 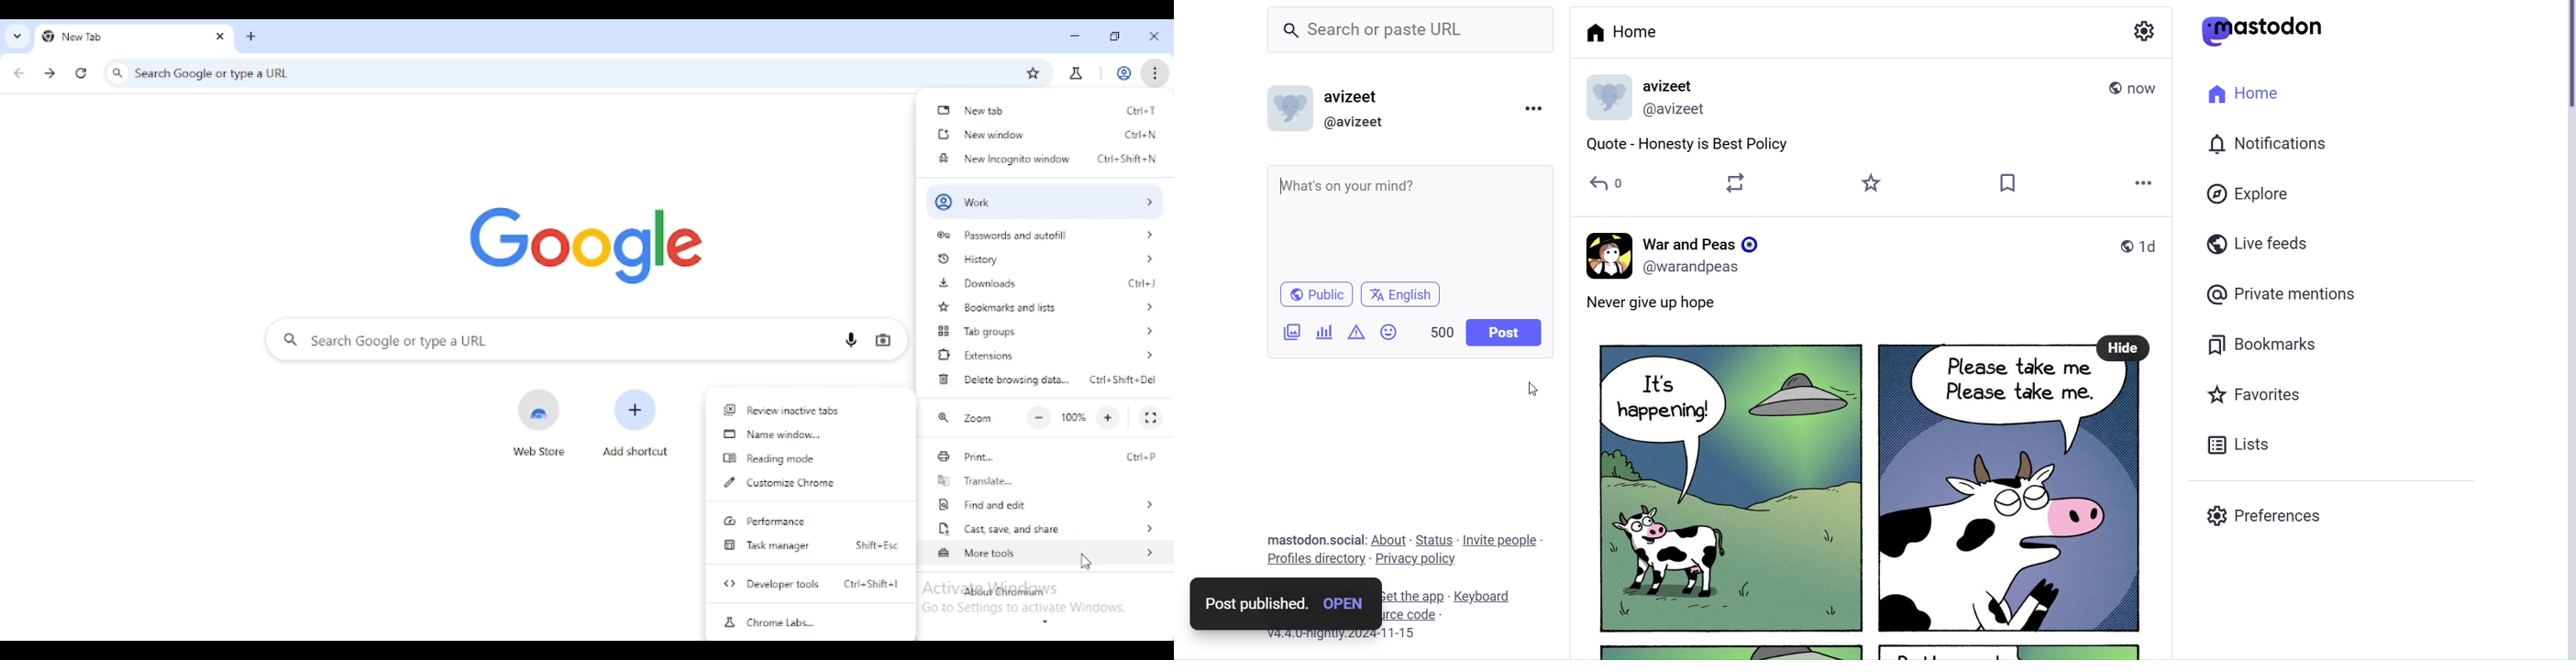 I want to click on Post, so click(x=1836, y=500).